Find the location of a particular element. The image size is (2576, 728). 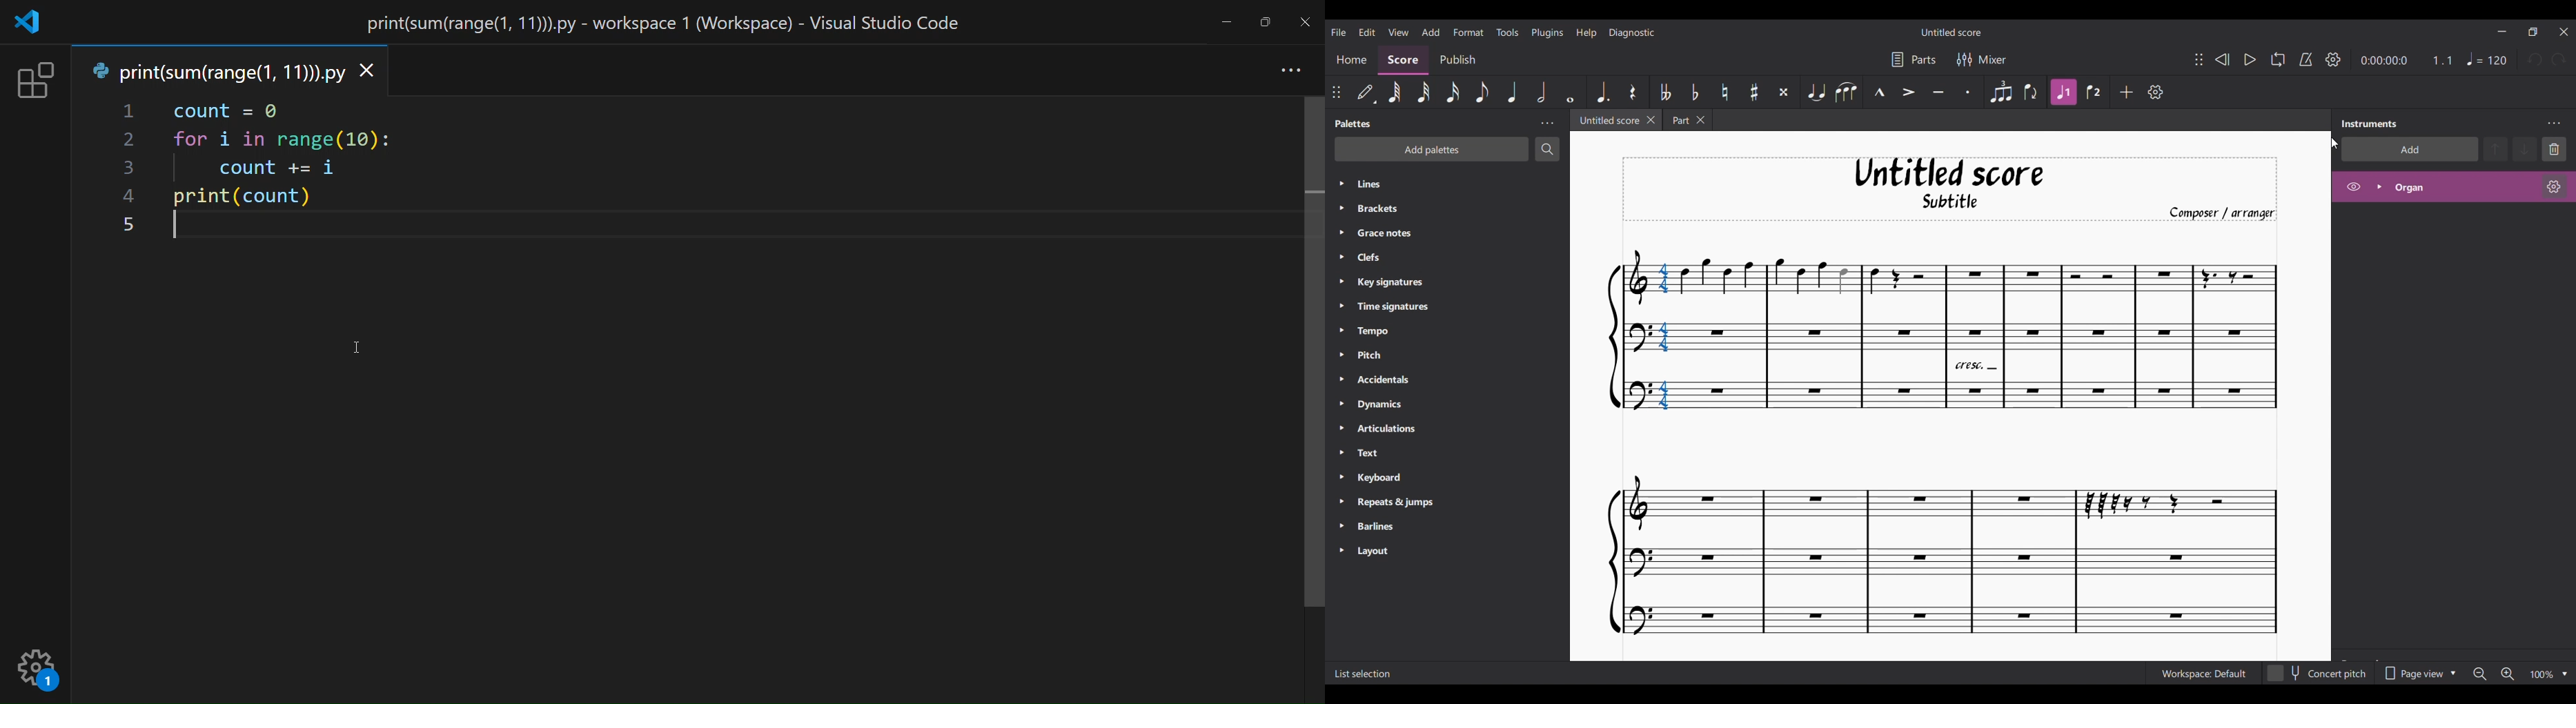

close is located at coordinates (1306, 22).